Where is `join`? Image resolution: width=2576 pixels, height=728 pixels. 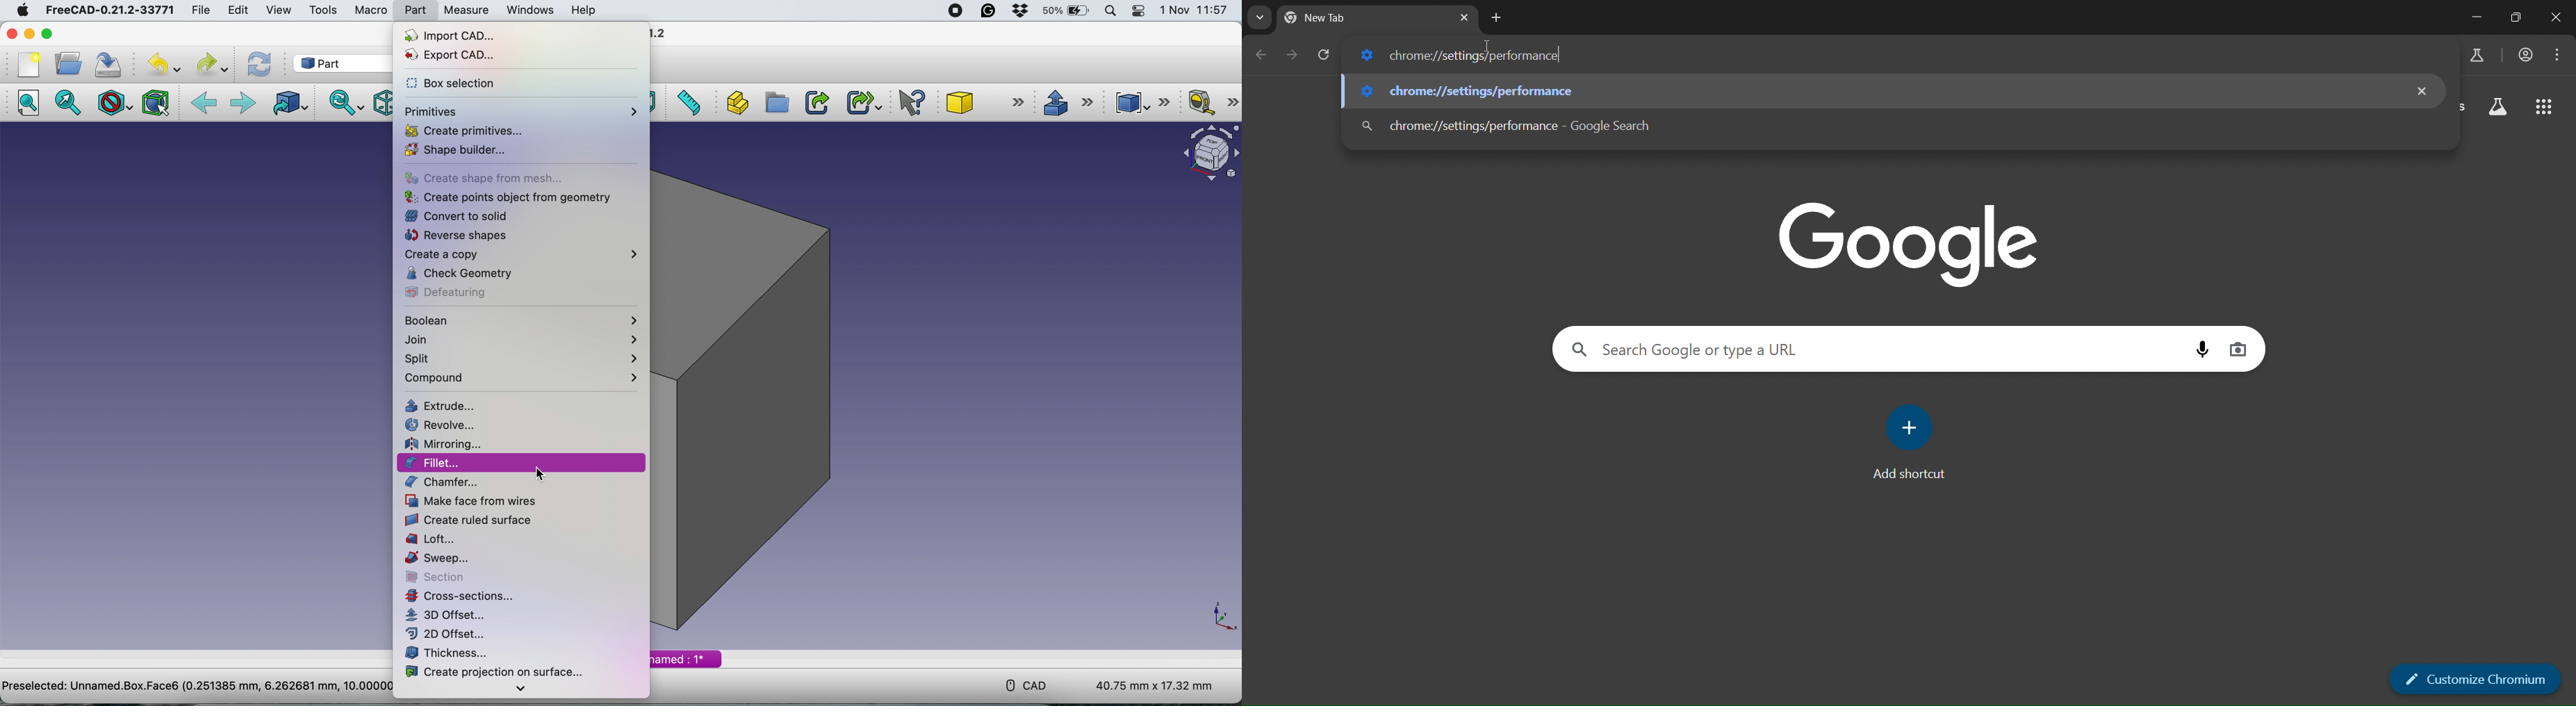 join is located at coordinates (526, 340).